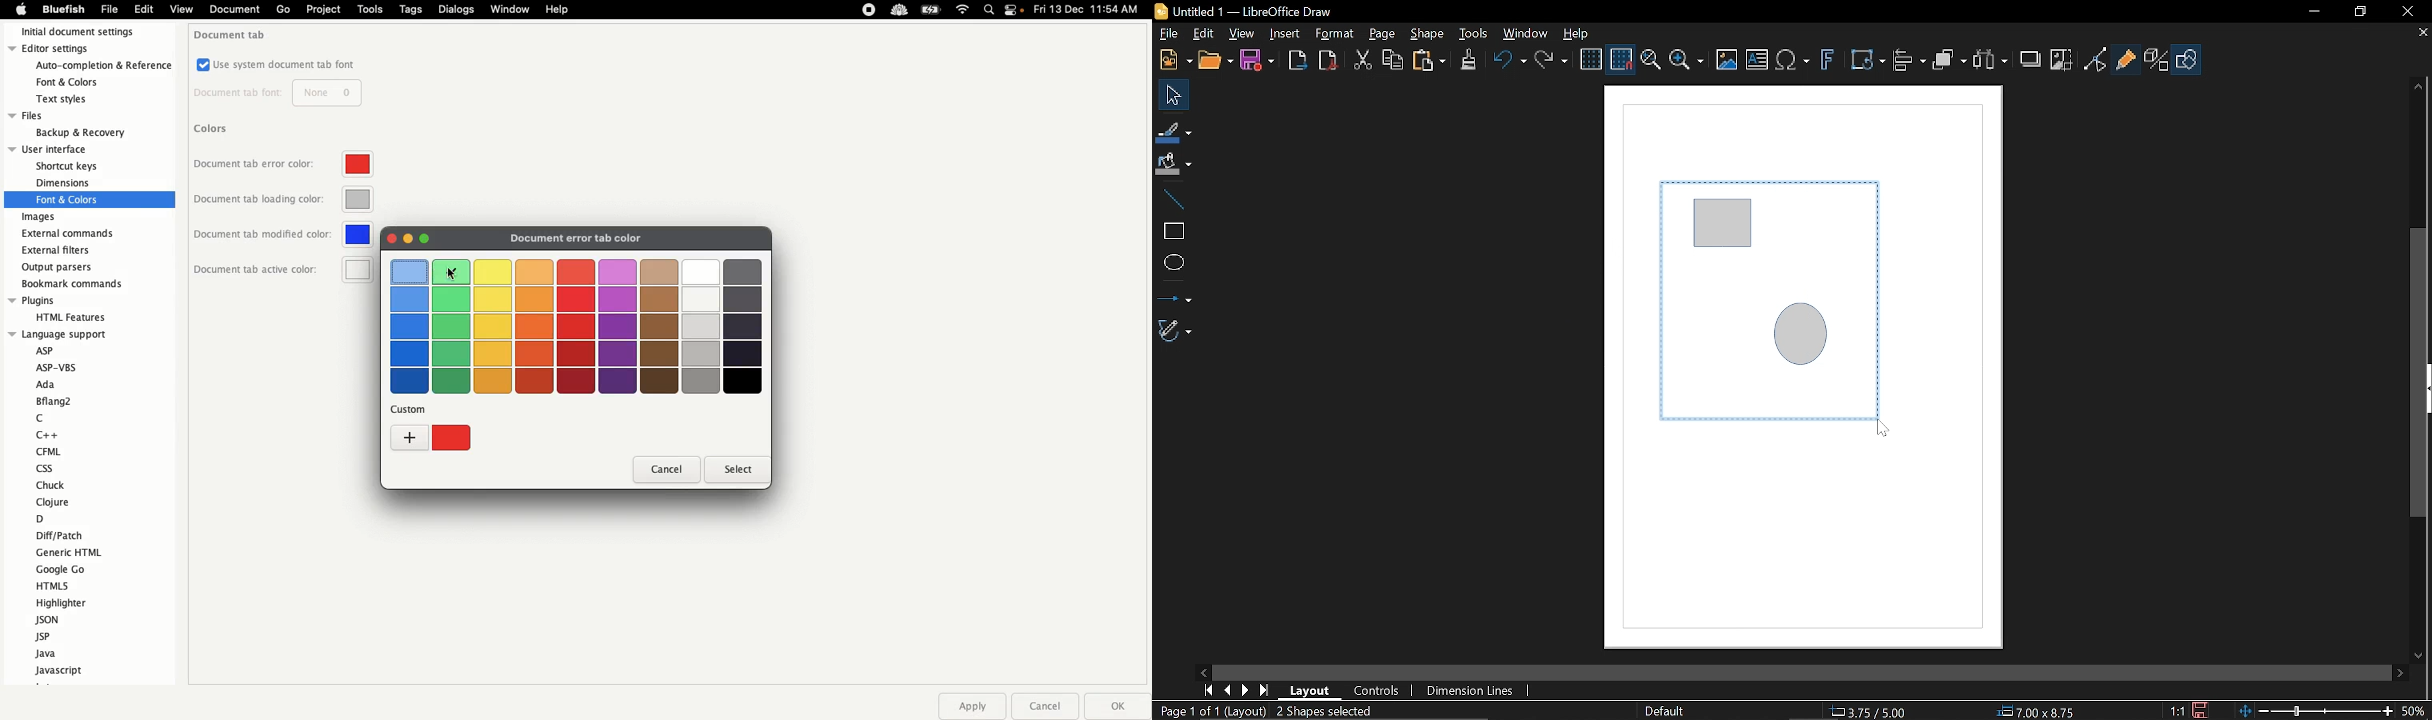  Describe the element at coordinates (1909, 62) in the screenshot. I see `Align` at that location.